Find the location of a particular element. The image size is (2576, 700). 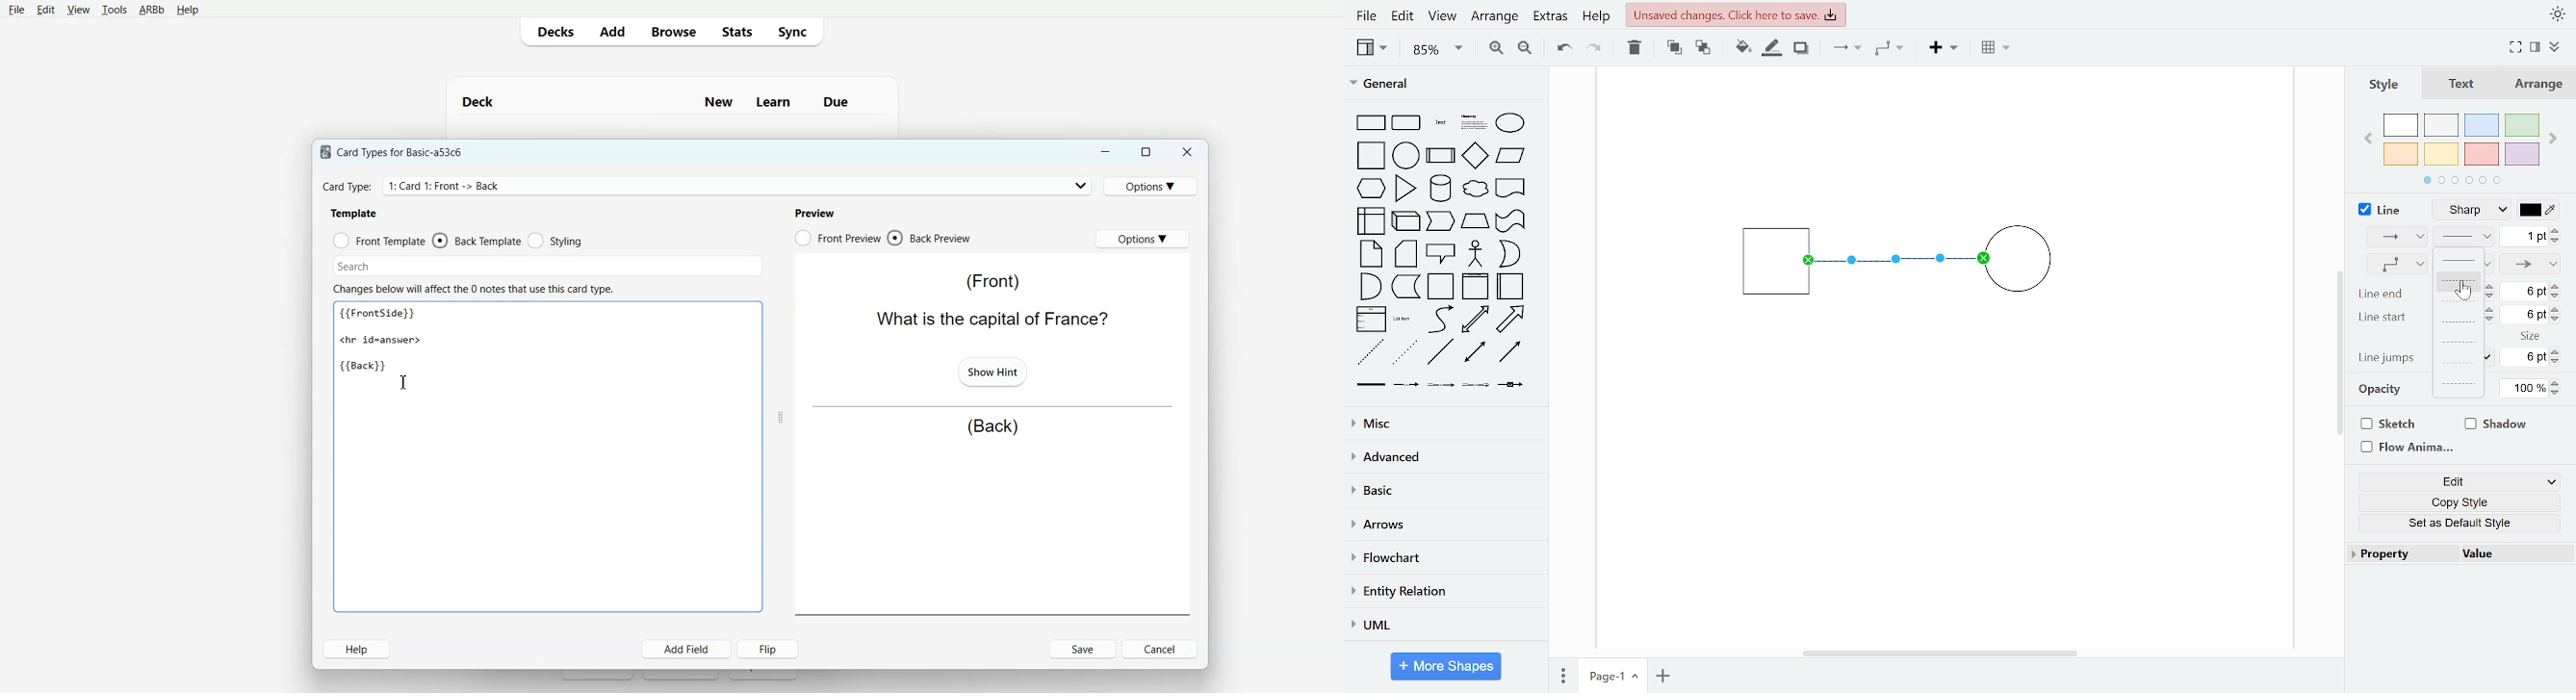

Help is located at coordinates (188, 11).